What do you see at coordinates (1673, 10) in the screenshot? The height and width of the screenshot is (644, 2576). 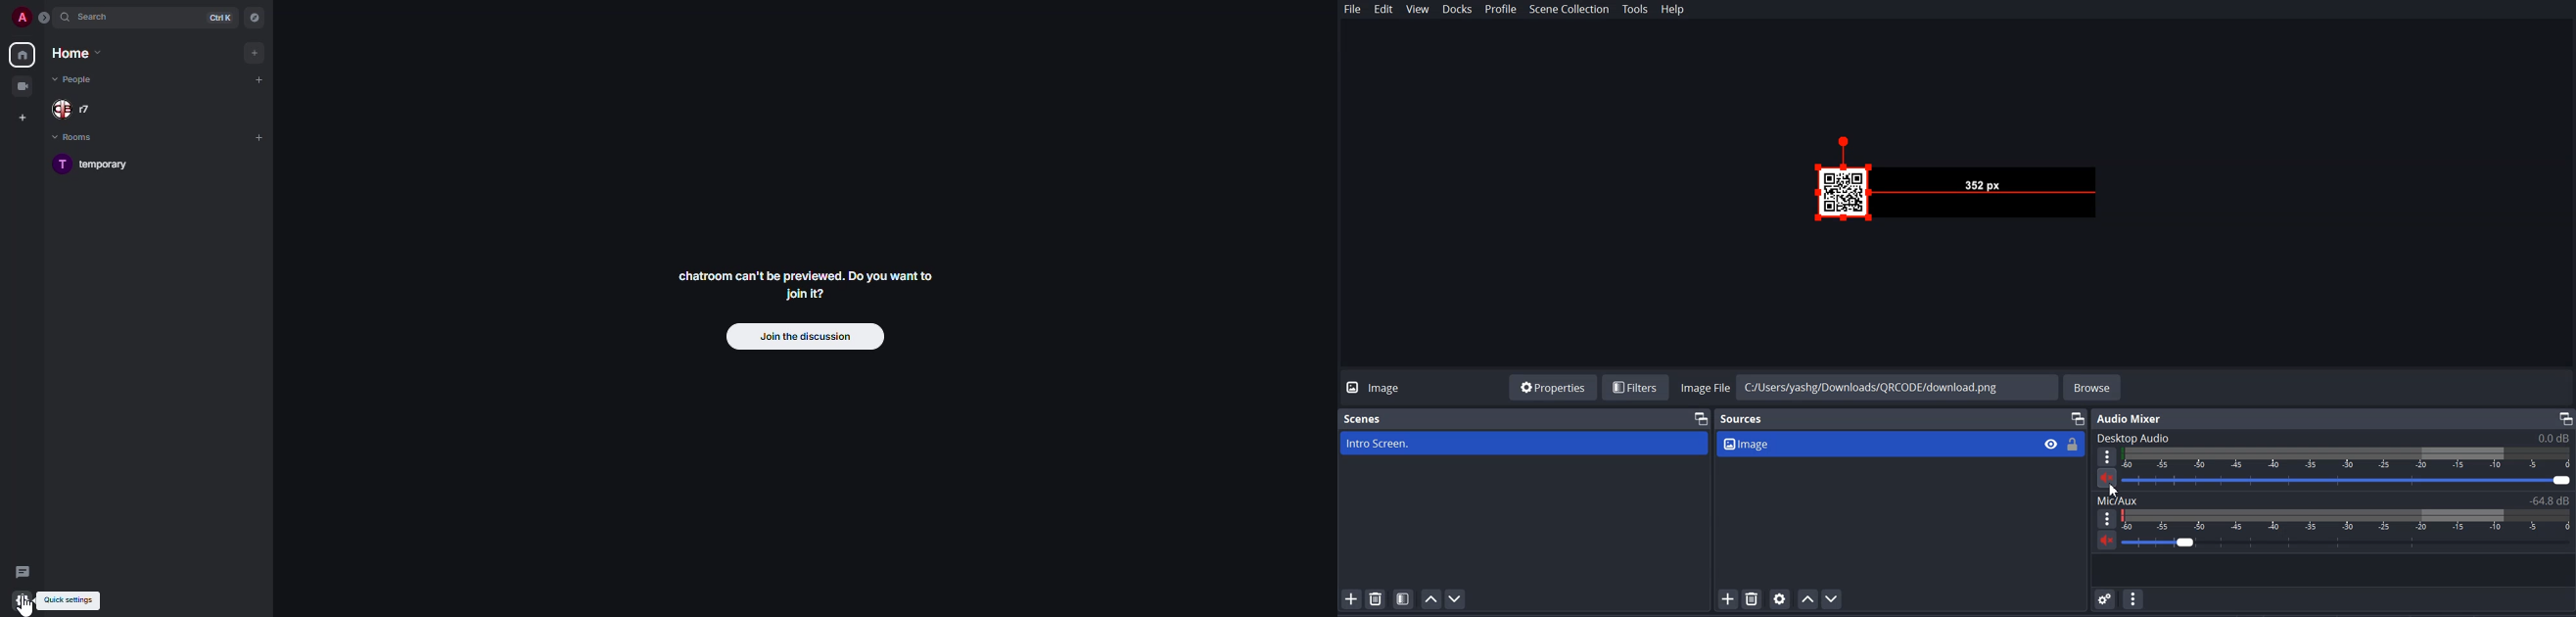 I see `Help` at bounding box center [1673, 10].